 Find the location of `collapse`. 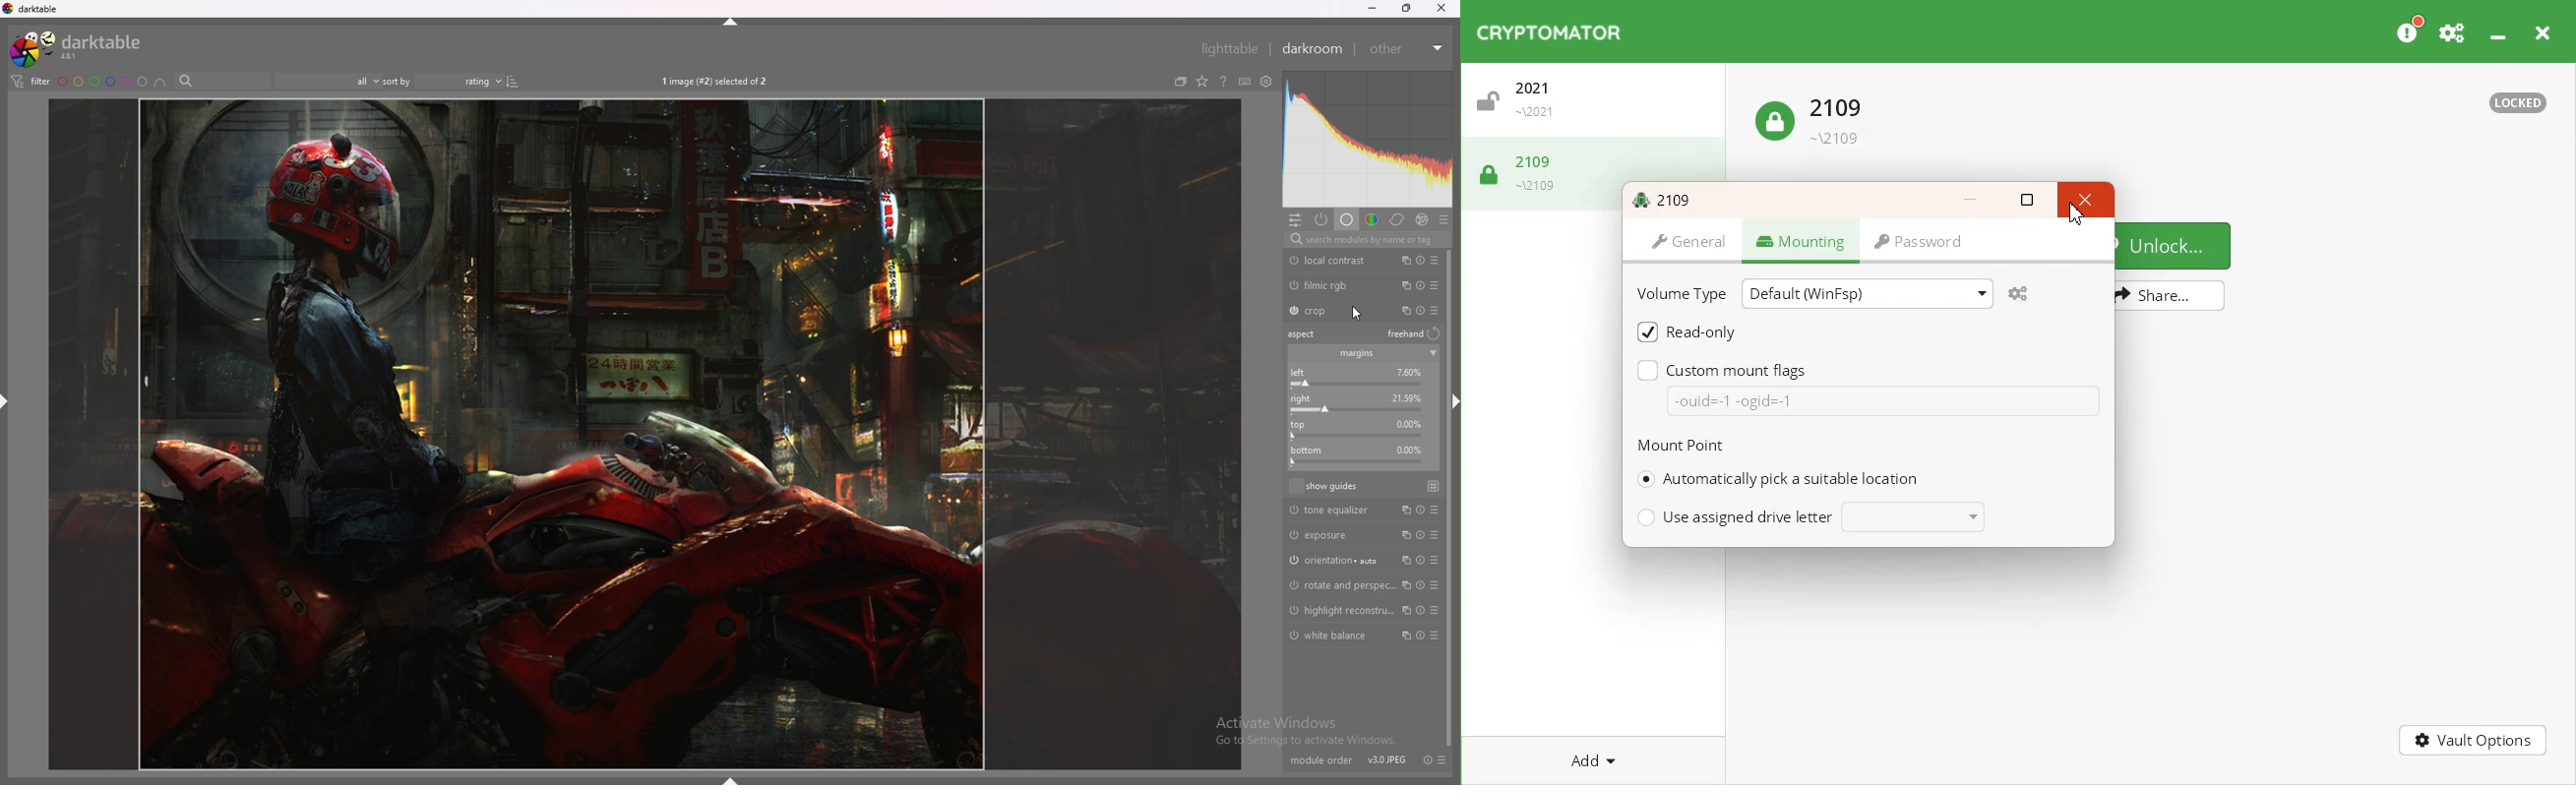

collapse is located at coordinates (1433, 354).